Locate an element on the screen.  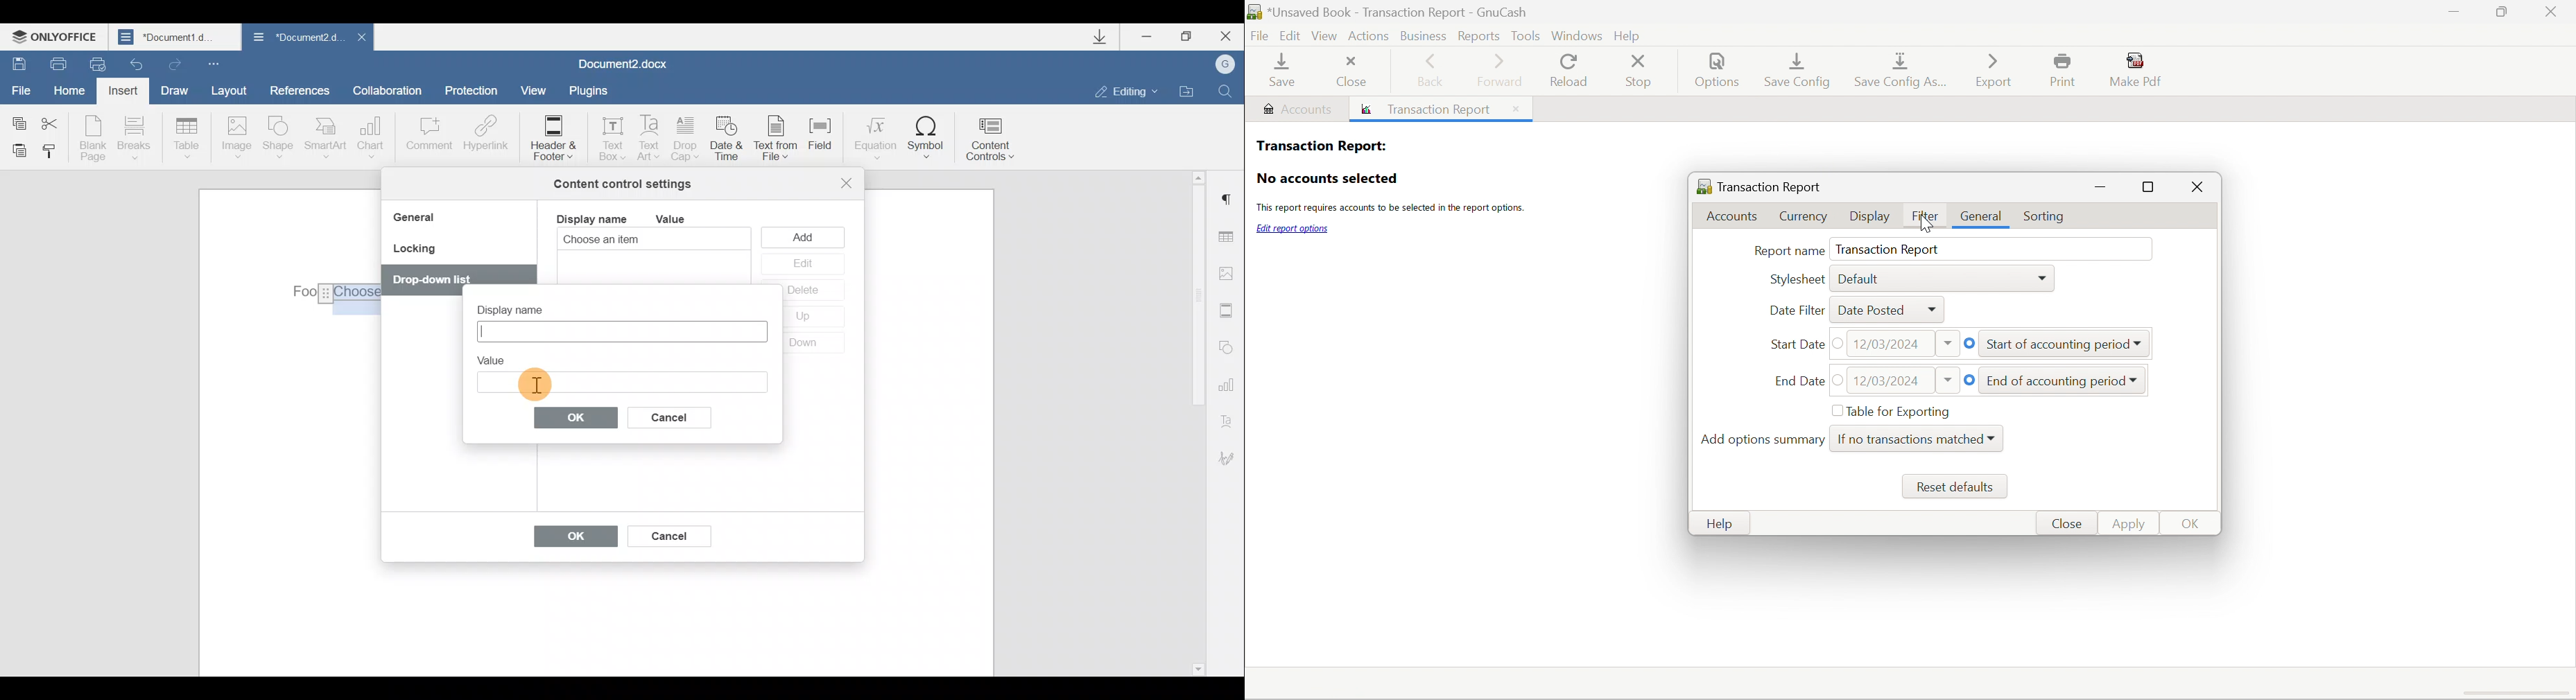
cursor is located at coordinates (1930, 225).